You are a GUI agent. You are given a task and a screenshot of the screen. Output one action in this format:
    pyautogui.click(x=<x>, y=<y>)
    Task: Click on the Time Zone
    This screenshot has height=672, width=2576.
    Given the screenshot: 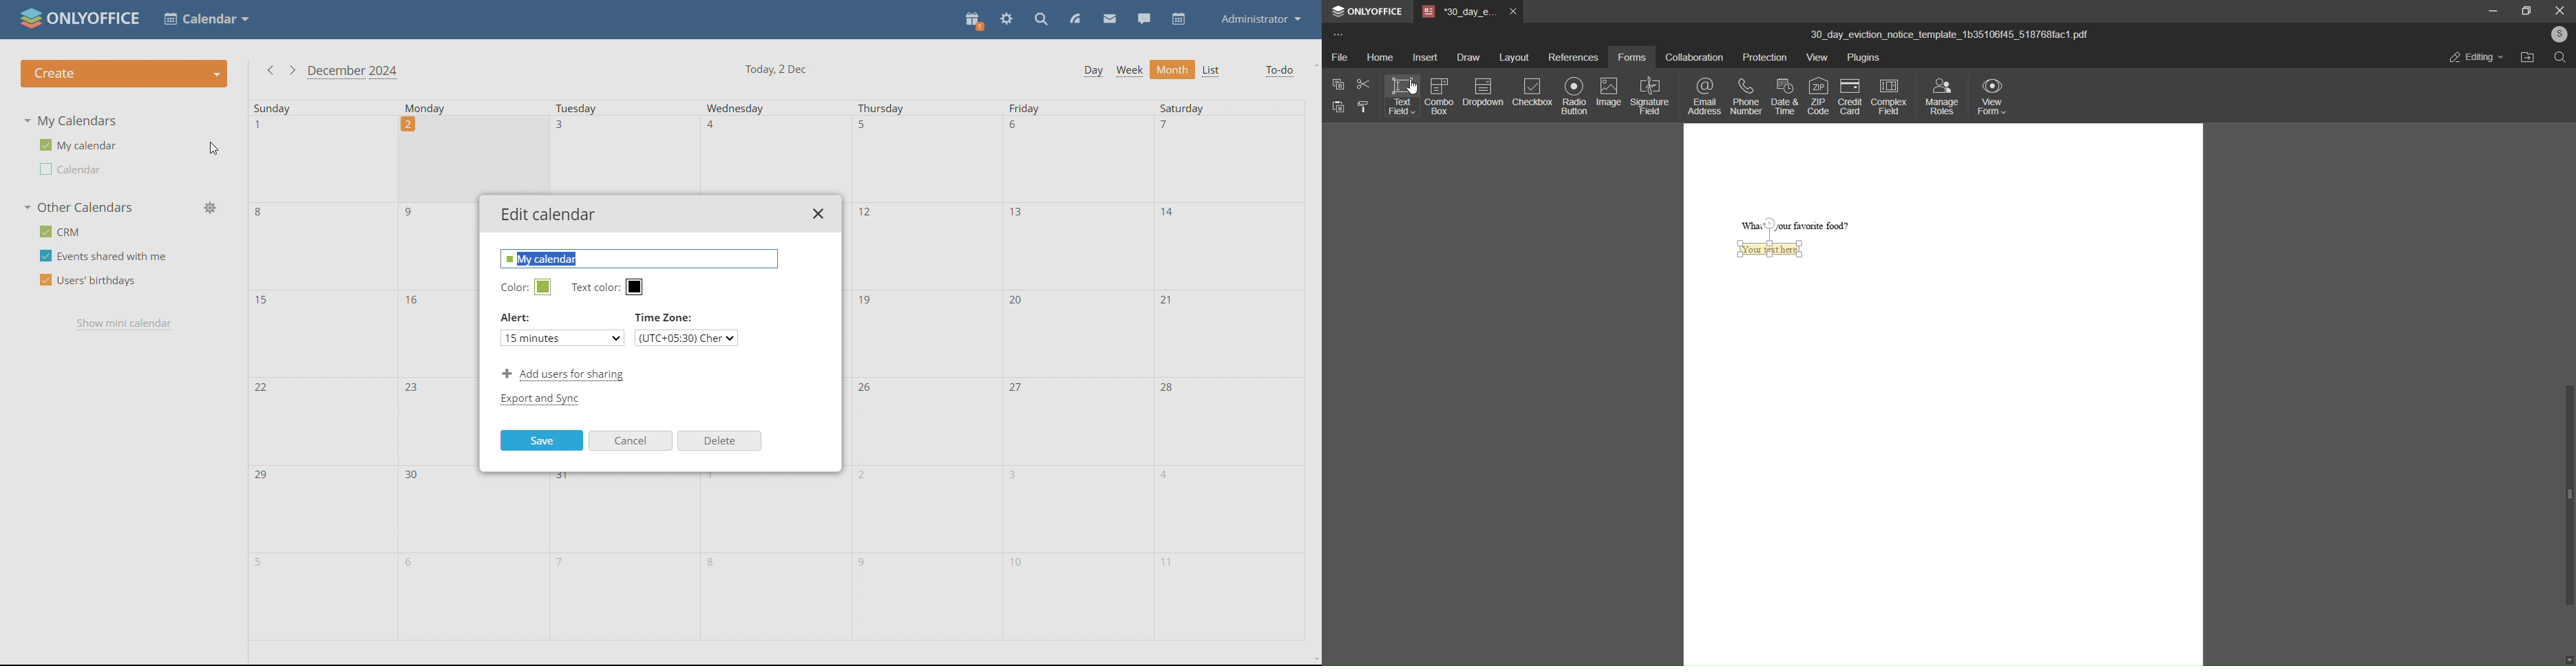 What is the action you would take?
    pyautogui.click(x=659, y=317)
    